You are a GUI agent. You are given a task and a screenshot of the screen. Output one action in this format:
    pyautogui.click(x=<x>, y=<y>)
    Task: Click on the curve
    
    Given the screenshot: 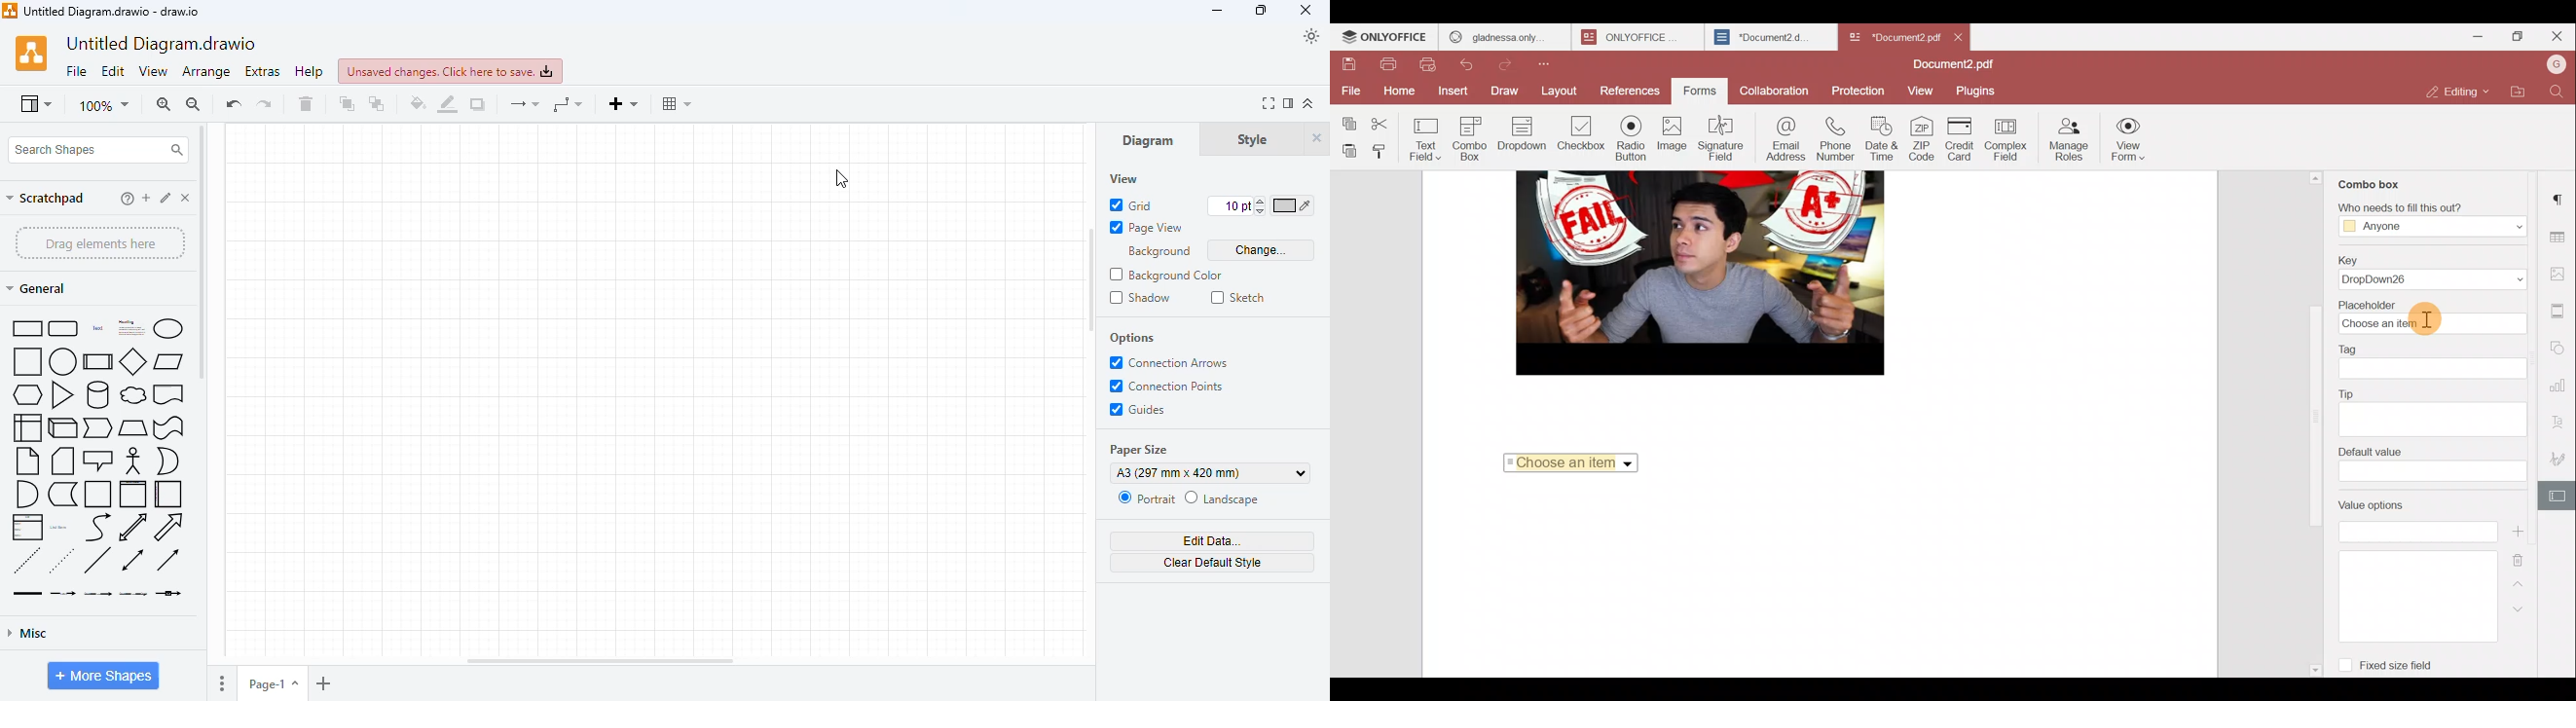 What is the action you would take?
    pyautogui.click(x=99, y=527)
    